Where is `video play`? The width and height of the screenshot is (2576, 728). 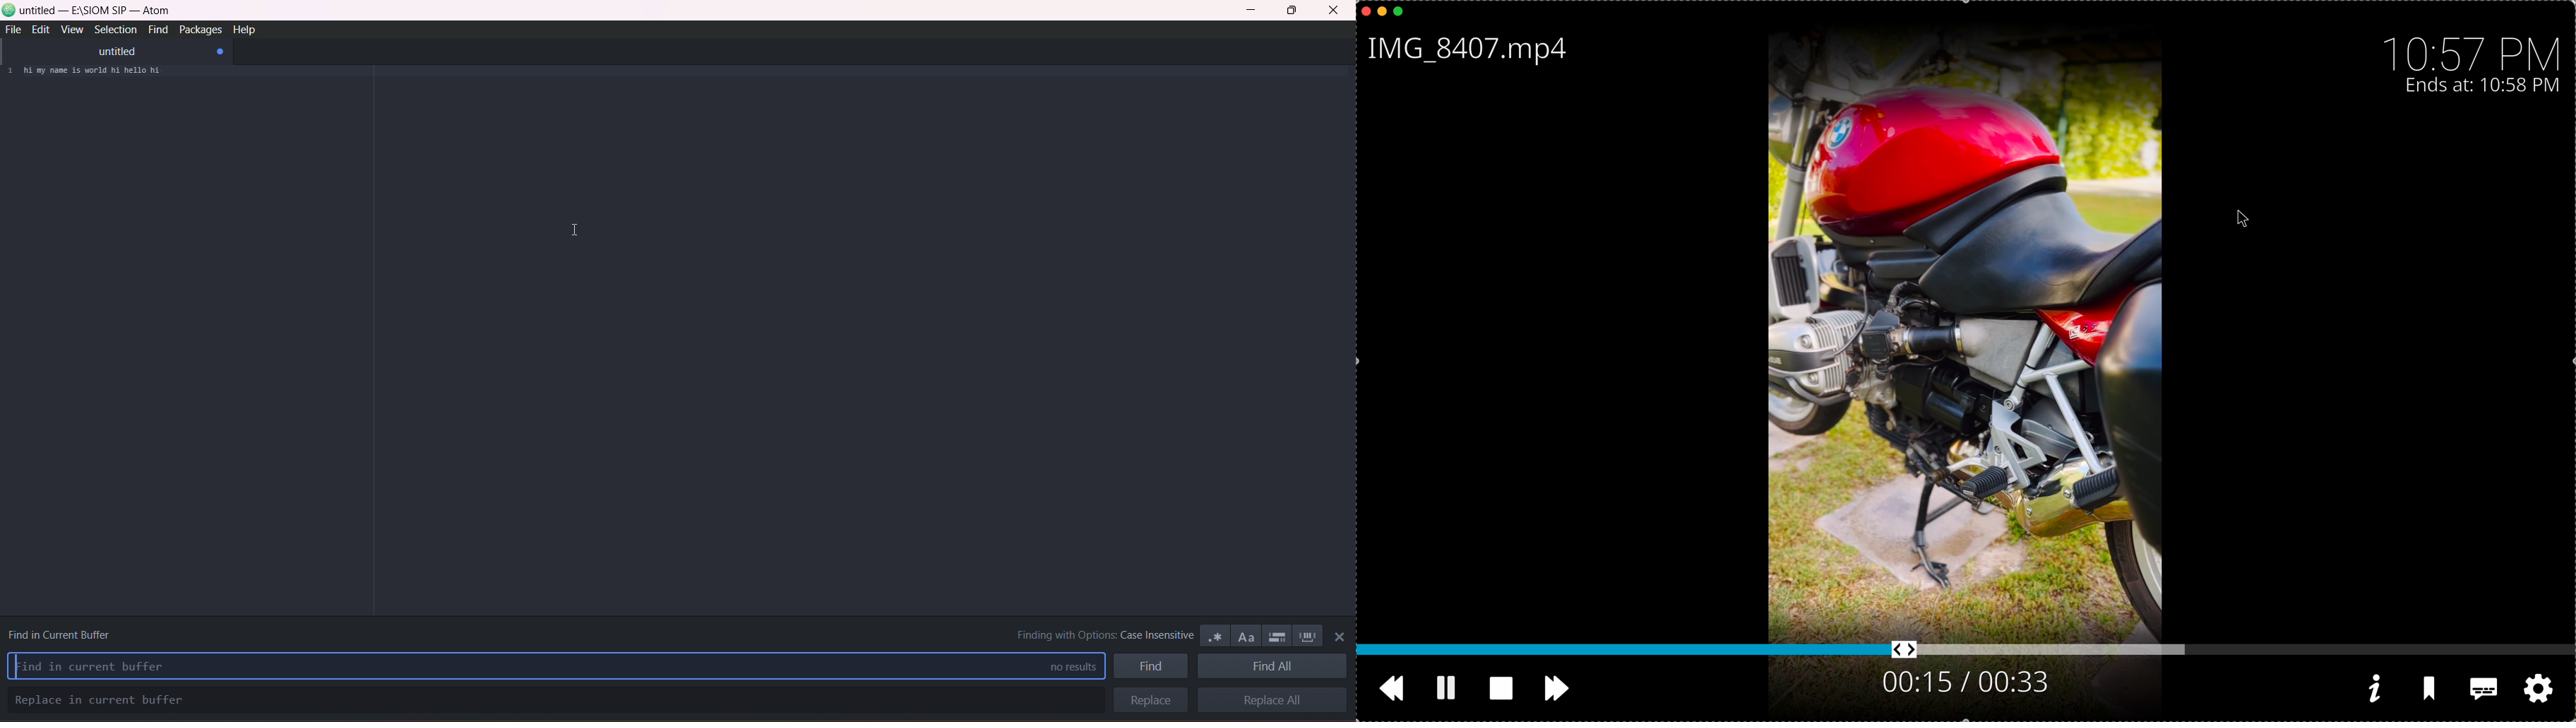
video play is located at coordinates (1962, 322).